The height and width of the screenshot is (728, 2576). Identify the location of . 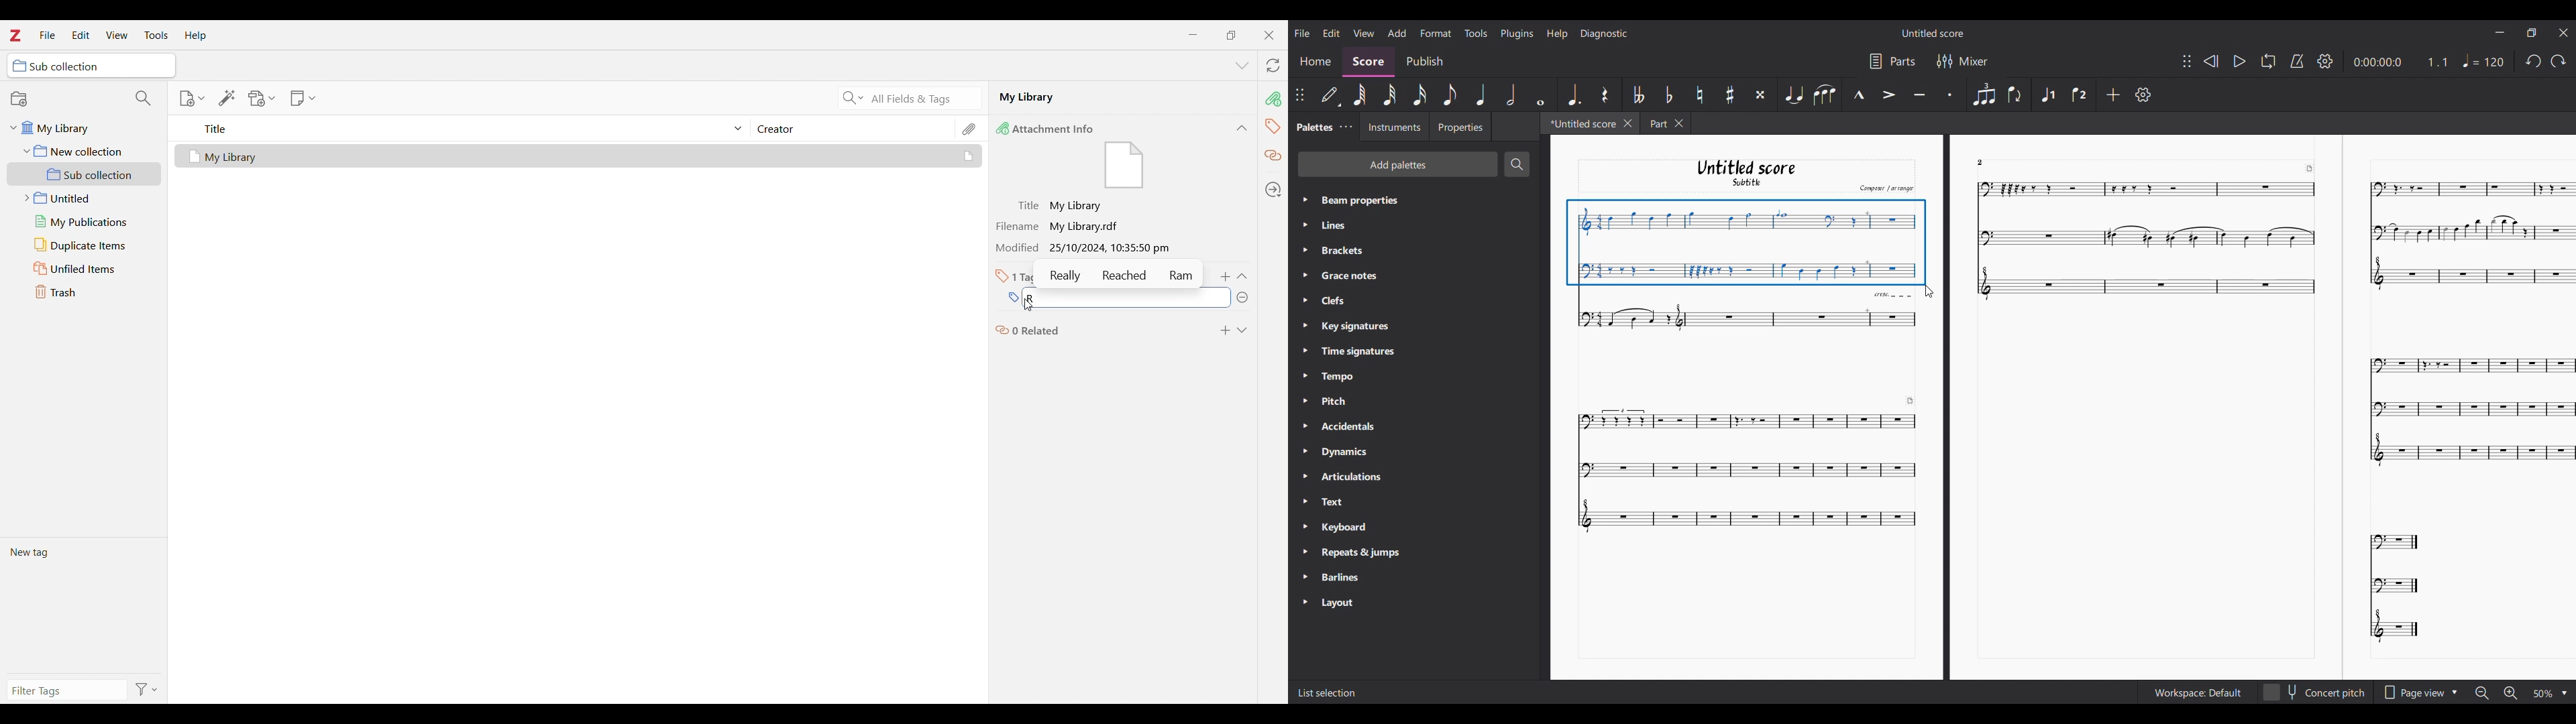
(2472, 368).